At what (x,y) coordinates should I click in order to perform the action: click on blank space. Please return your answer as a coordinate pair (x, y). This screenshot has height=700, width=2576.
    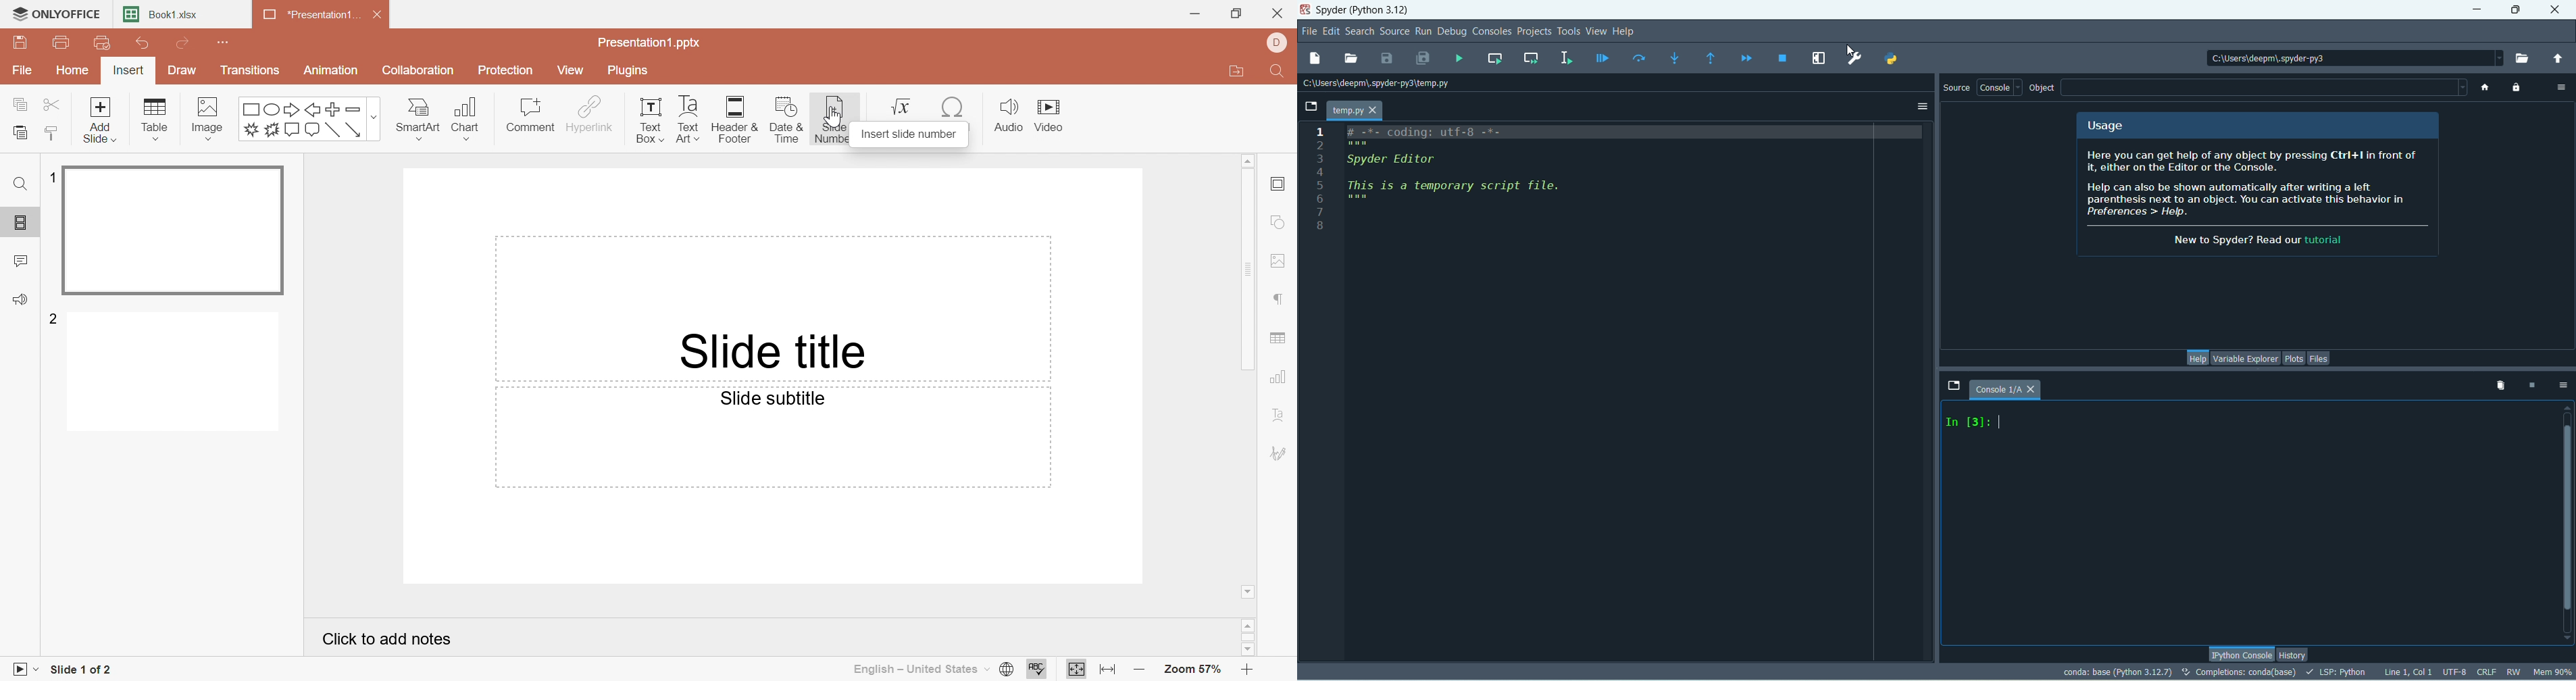
    Looking at the image, I should click on (2265, 87).